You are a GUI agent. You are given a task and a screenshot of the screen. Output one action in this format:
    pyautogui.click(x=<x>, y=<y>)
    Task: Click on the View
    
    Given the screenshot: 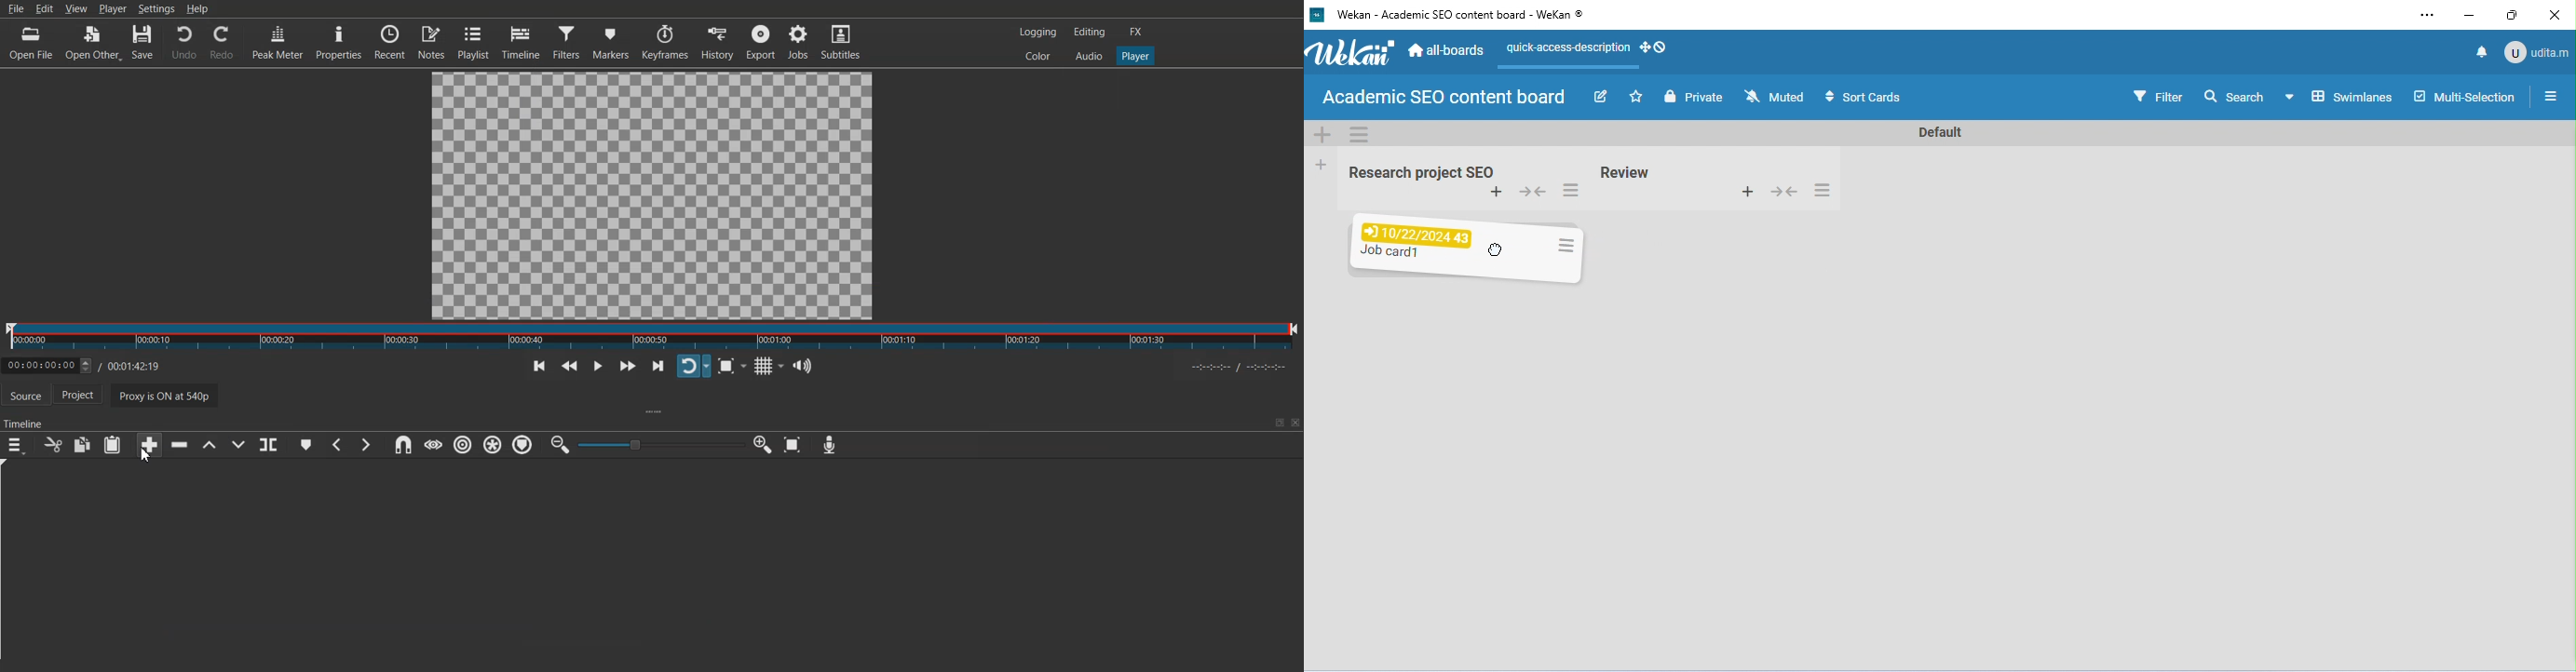 What is the action you would take?
    pyautogui.click(x=76, y=8)
    